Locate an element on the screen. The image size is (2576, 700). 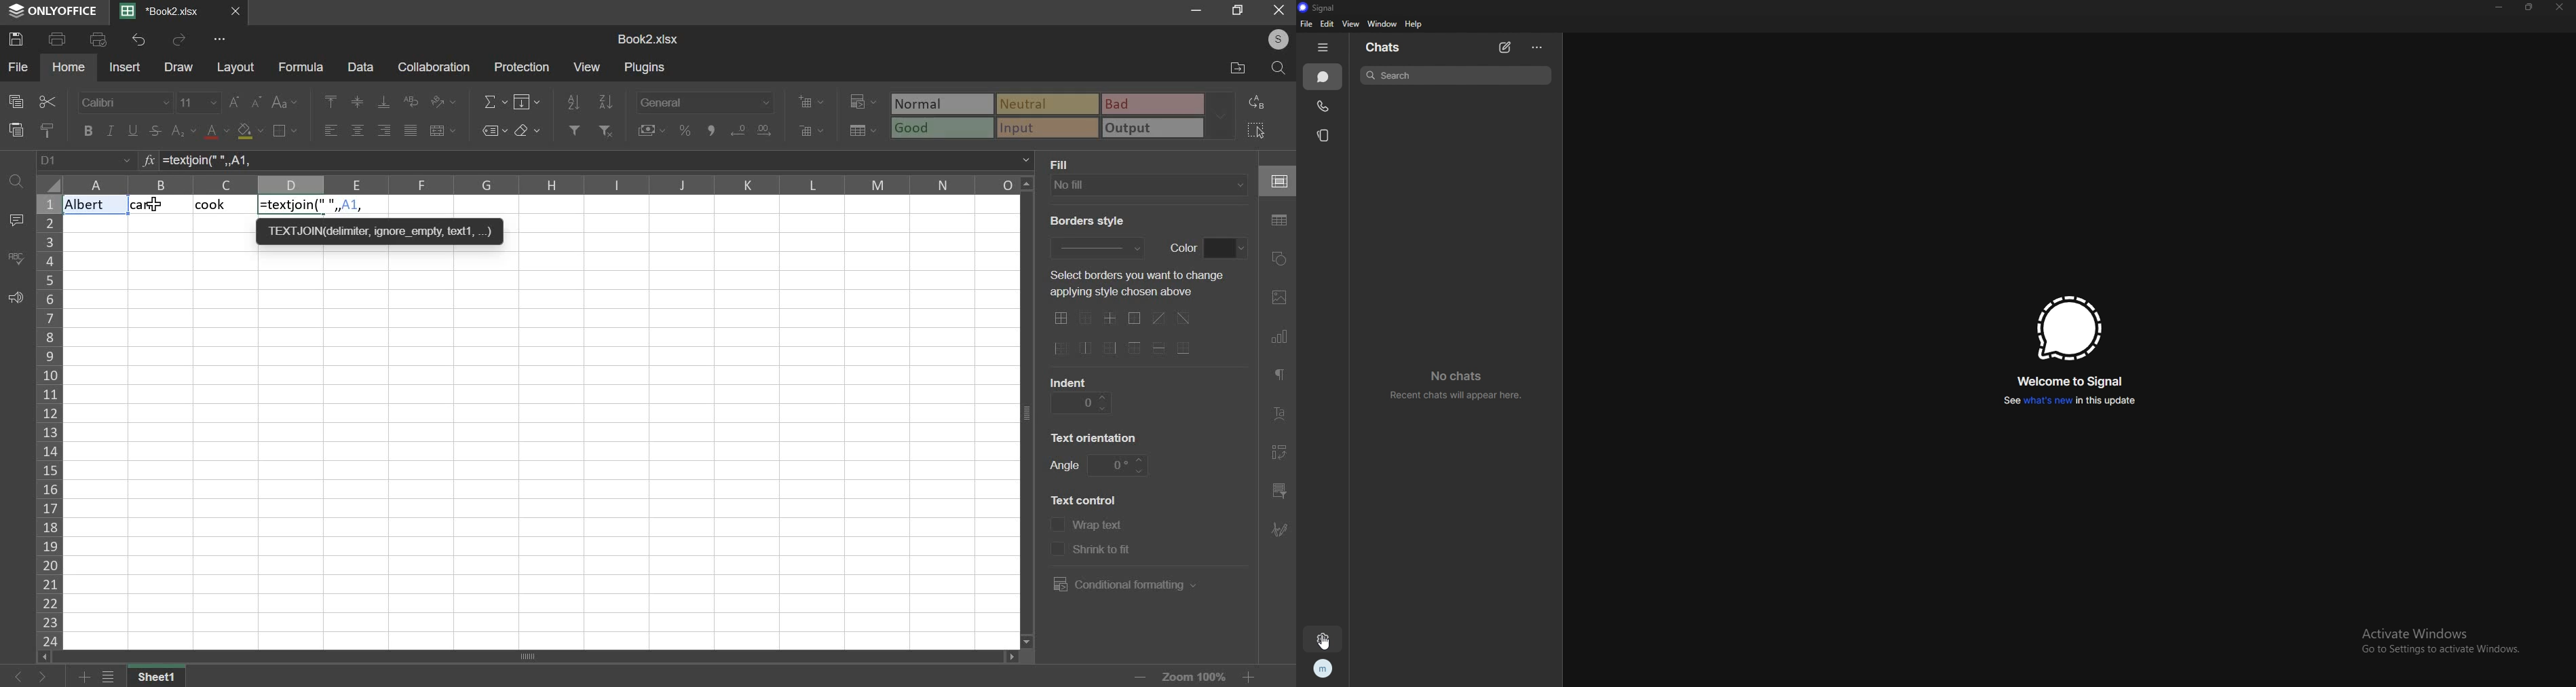
bold is located at coordinates (87, 130).